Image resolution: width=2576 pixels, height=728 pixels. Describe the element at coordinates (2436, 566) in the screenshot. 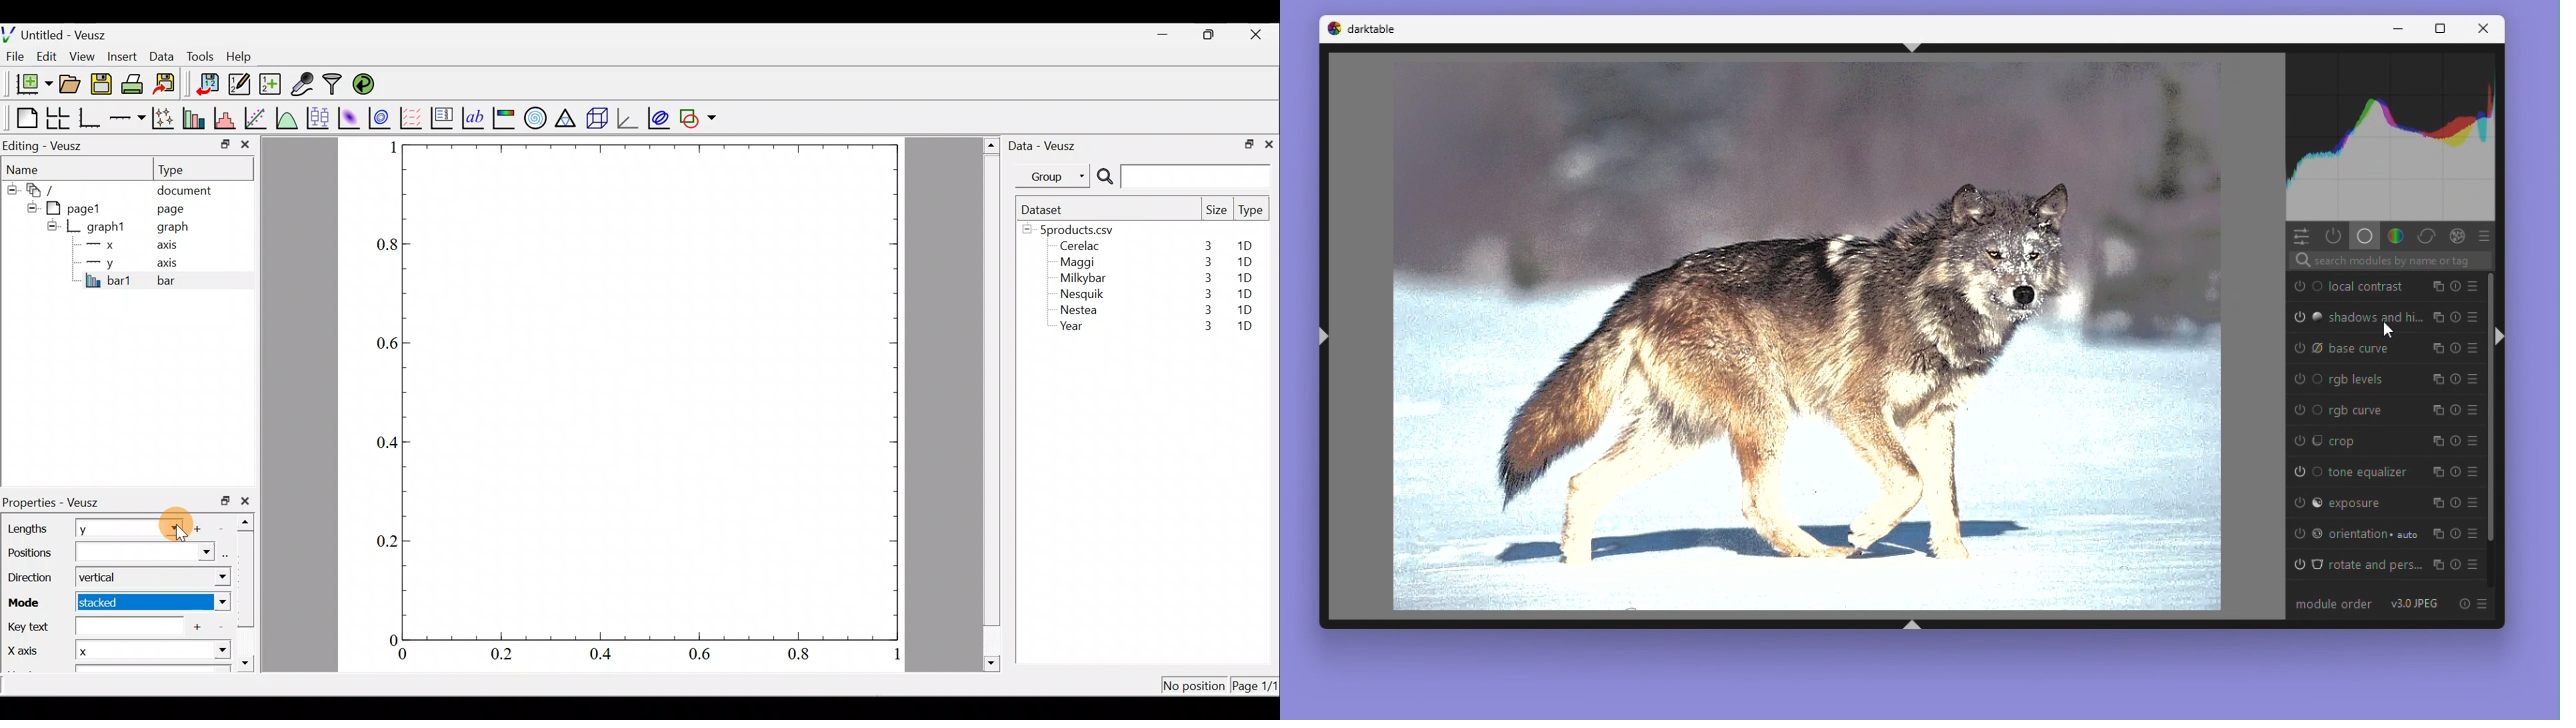

I see `instance` at that location.